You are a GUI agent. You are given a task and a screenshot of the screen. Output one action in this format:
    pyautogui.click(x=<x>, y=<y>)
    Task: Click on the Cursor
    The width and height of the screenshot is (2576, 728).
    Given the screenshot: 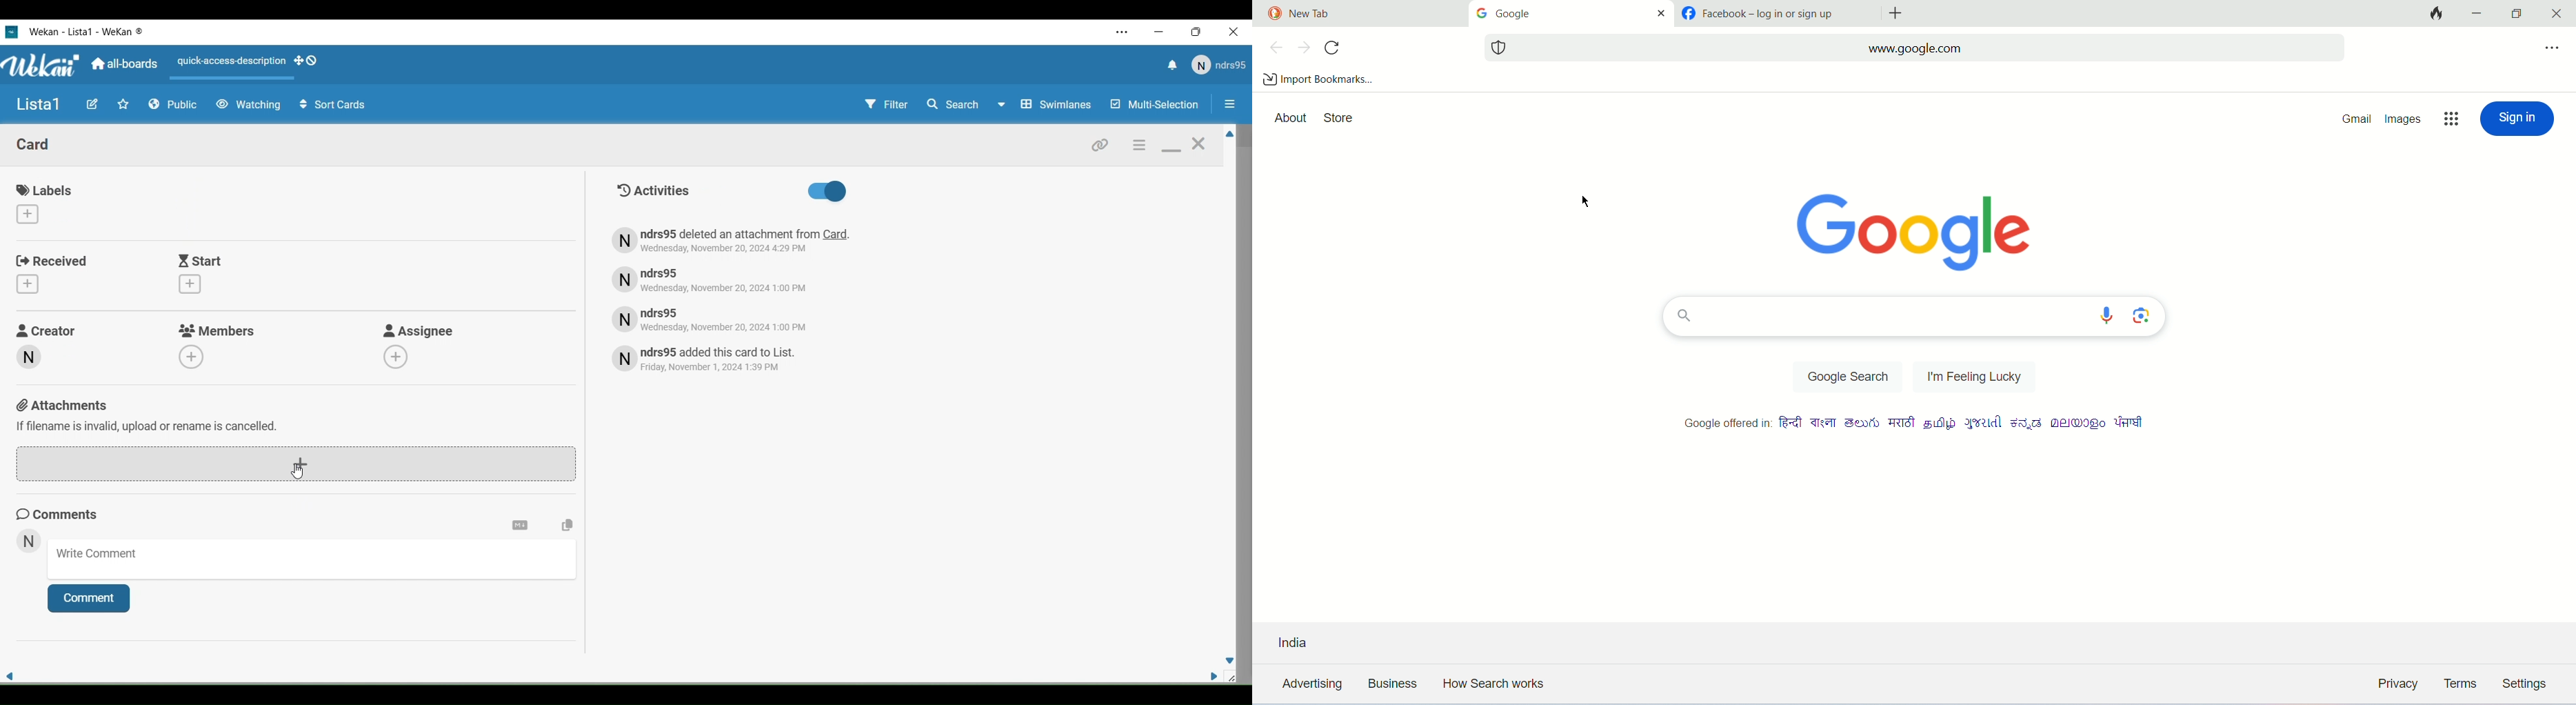 What is the action you would take?
    pyautogui.click(x=298, y=471)
    